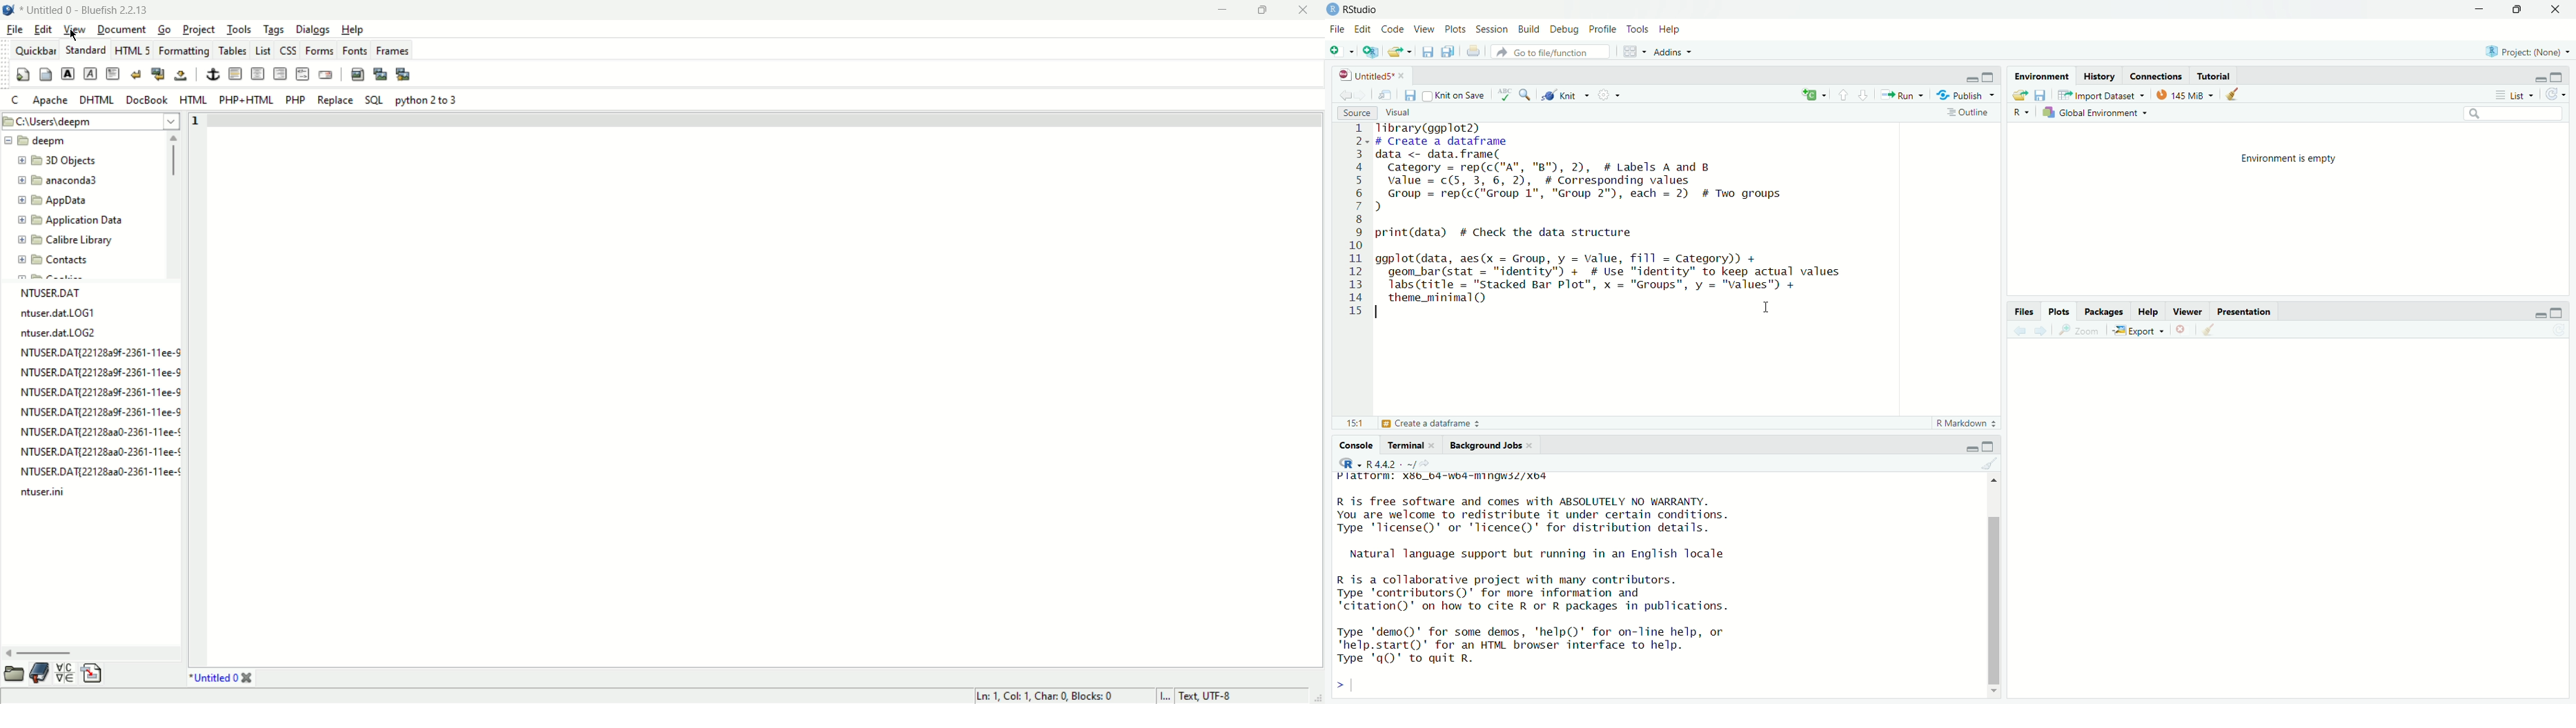 This screenshot has width=2576, height=728. What do you see at coordinates (63, 182) in the screenshot?
I see `anaconda` at bounding box center [63, 182].